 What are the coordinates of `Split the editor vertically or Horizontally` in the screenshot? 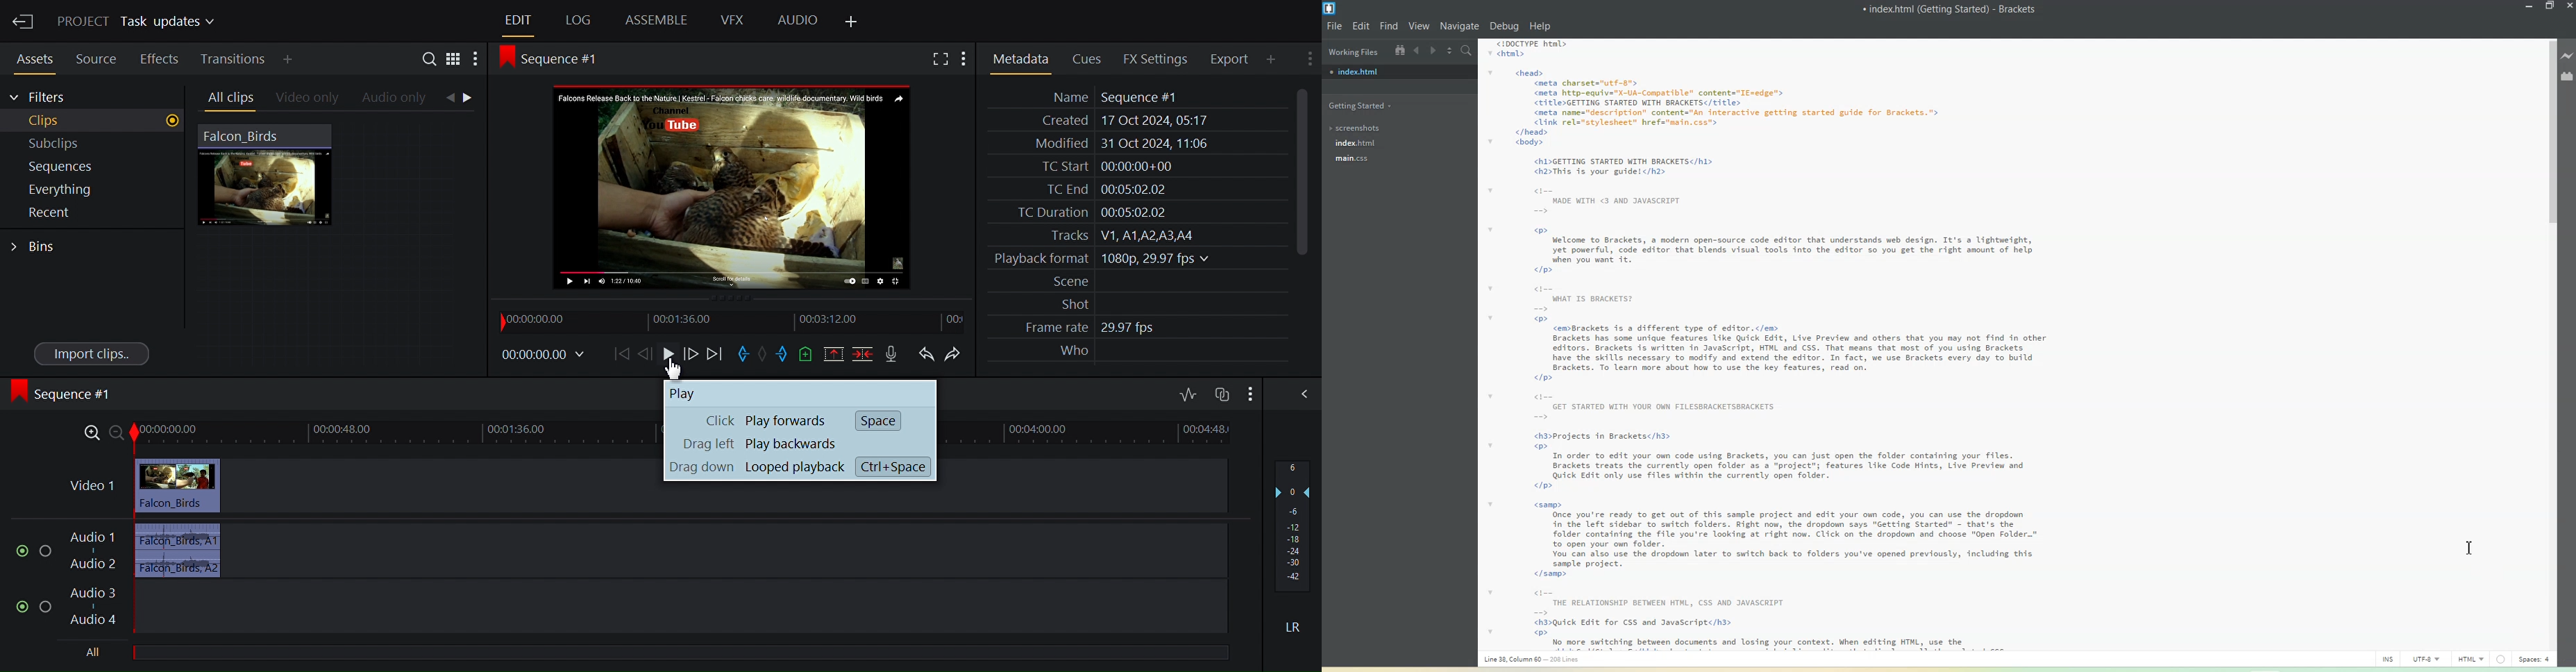 It's located at (1450, 50).